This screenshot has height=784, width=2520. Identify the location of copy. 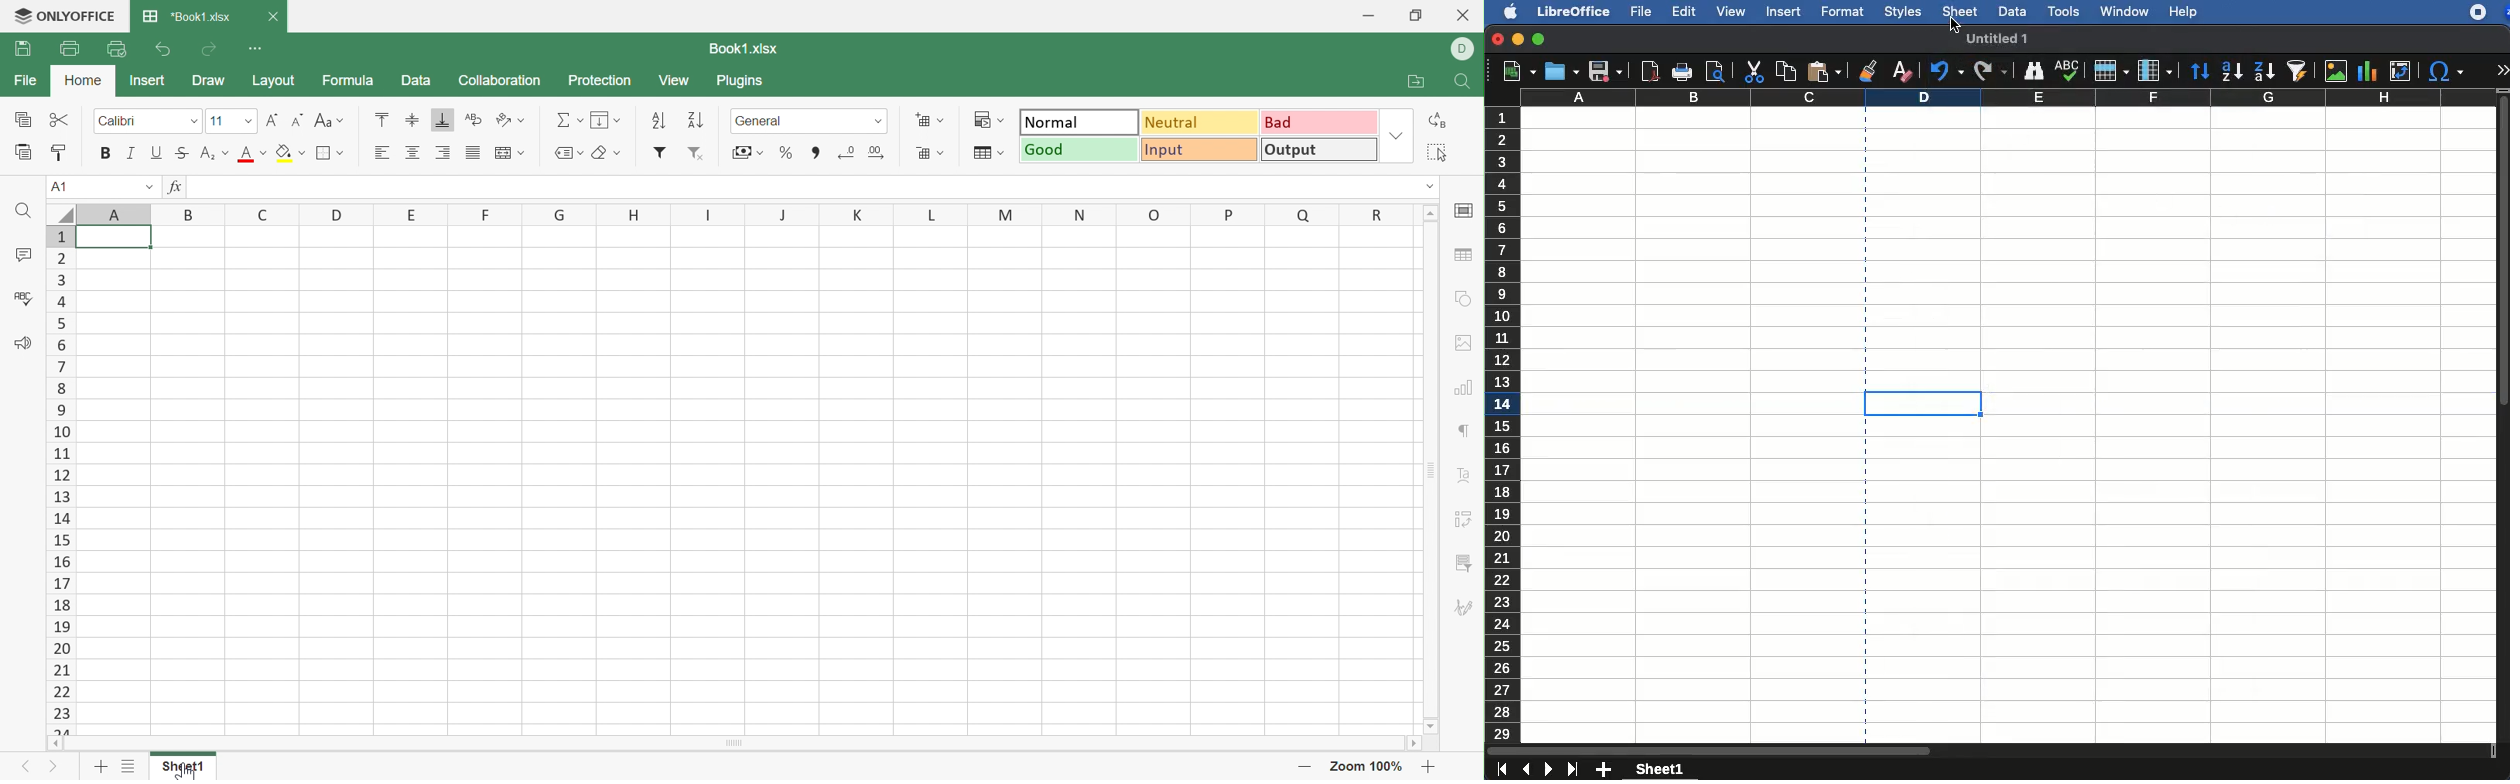
(1786, 70).